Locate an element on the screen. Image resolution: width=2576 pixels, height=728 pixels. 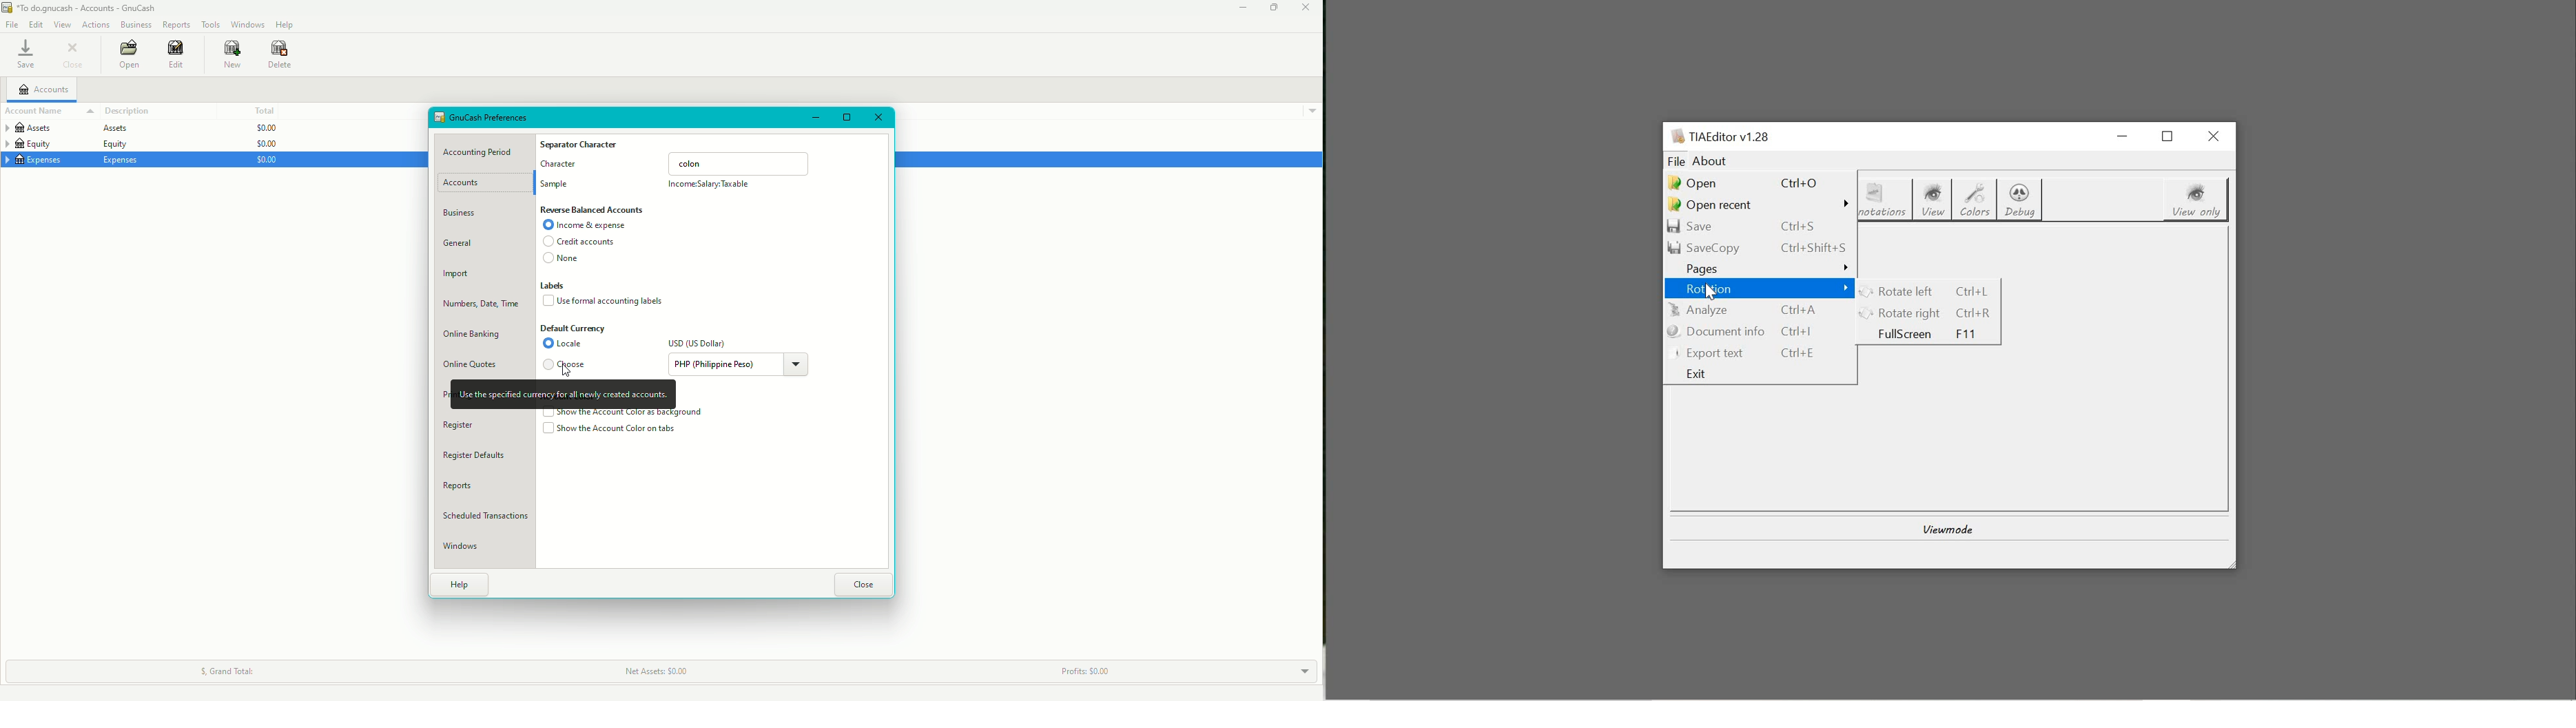
Accounts is located at coordinates (44, 90).